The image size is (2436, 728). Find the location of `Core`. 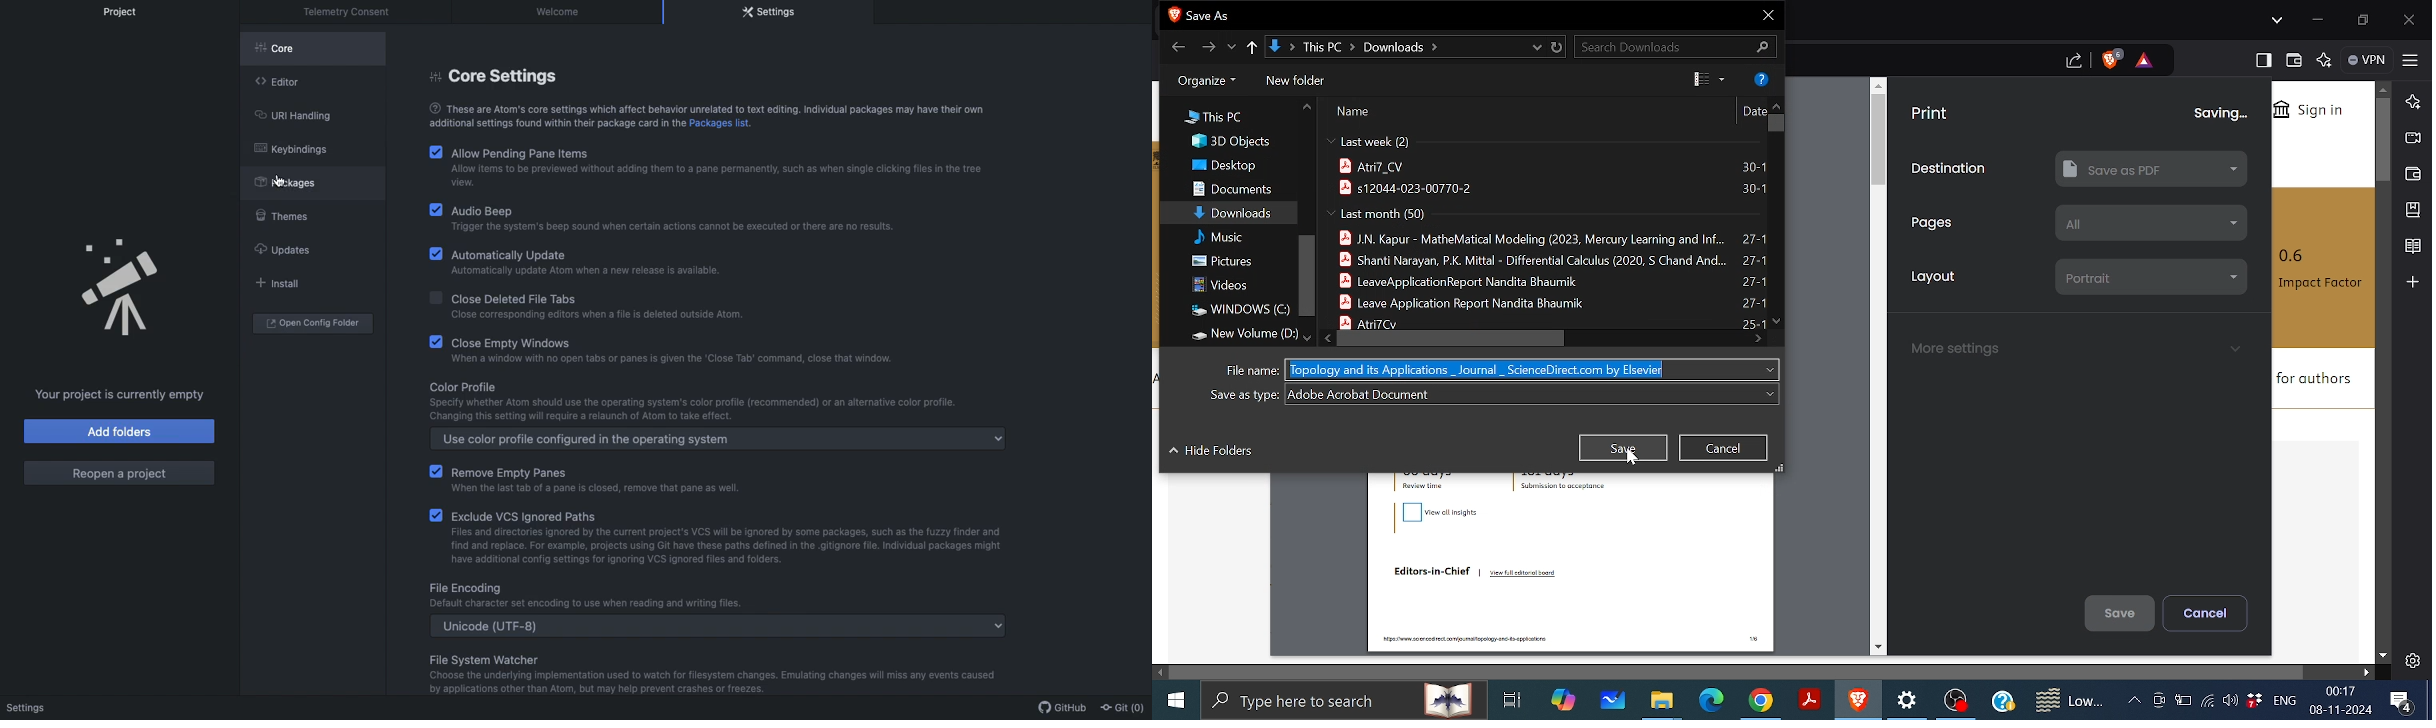

Core is located at coordinates (283, 51).